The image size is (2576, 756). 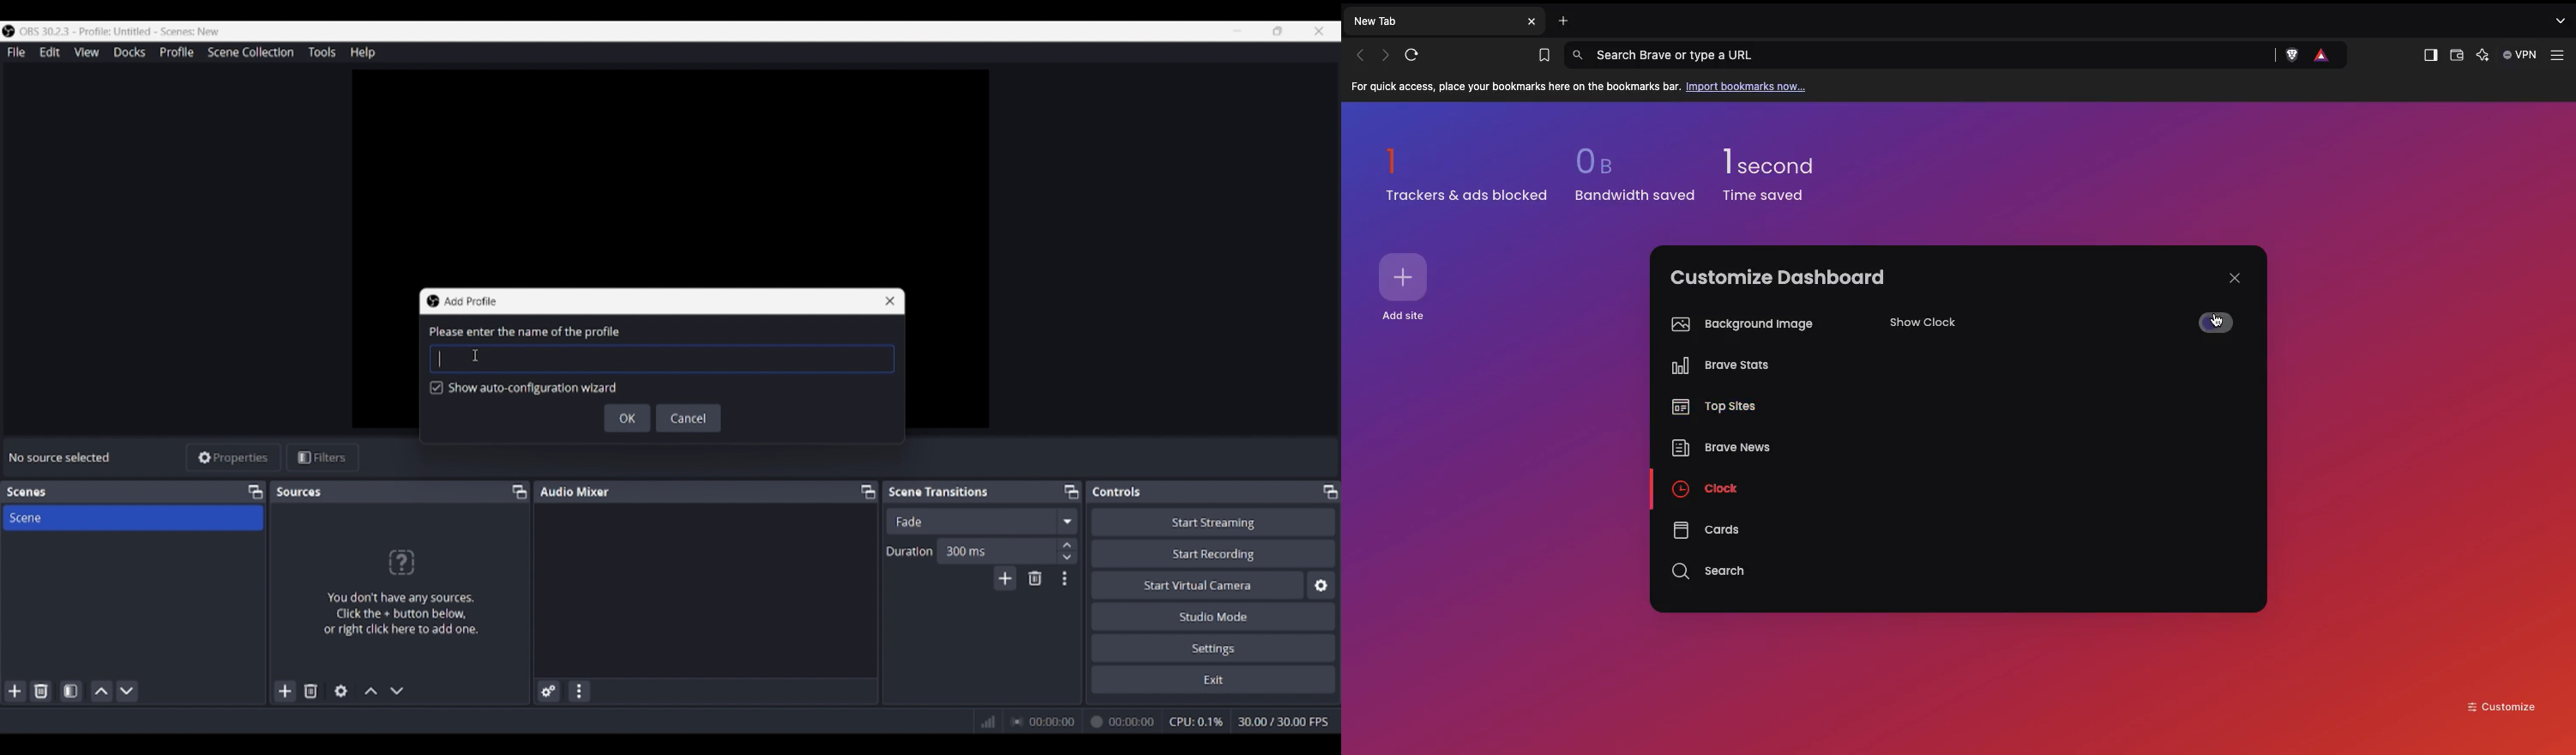 What do you see at coordinates (1214, 647) in the screenshot?
I see `Settings` at bounding box center [1214, 647].